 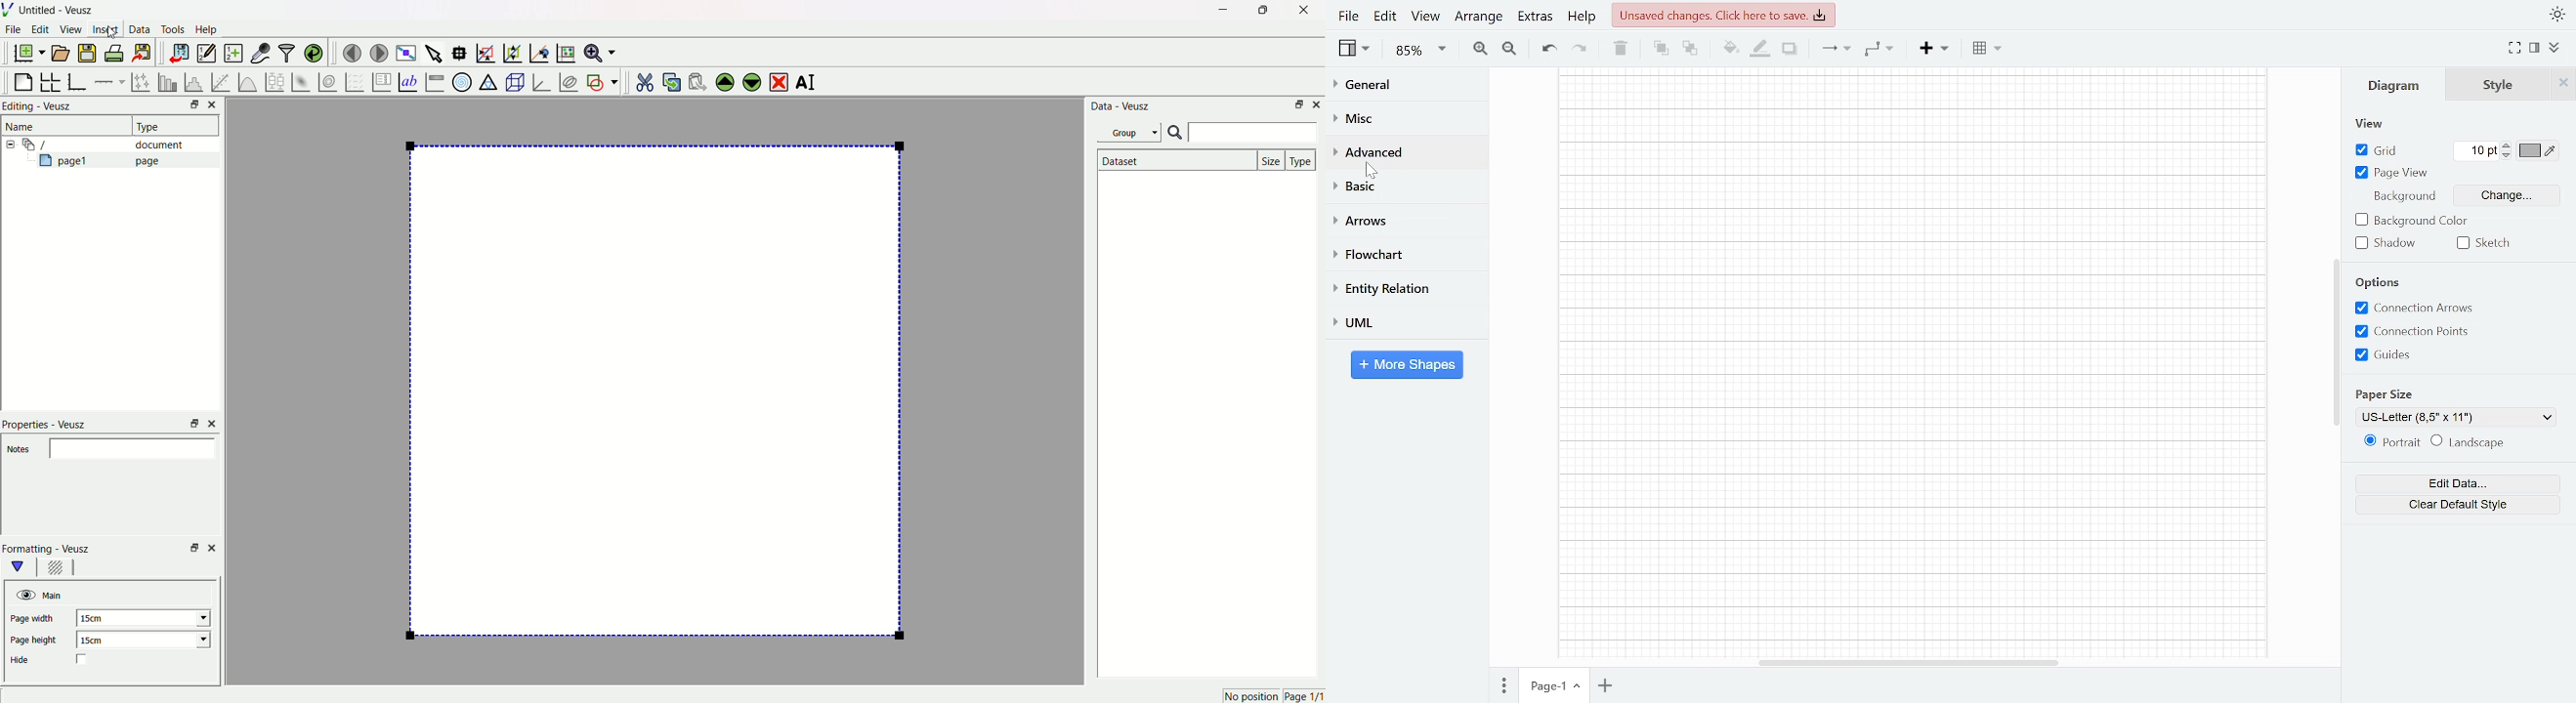 I want to click on Data - Veusz, so click(x=1123, y=107).